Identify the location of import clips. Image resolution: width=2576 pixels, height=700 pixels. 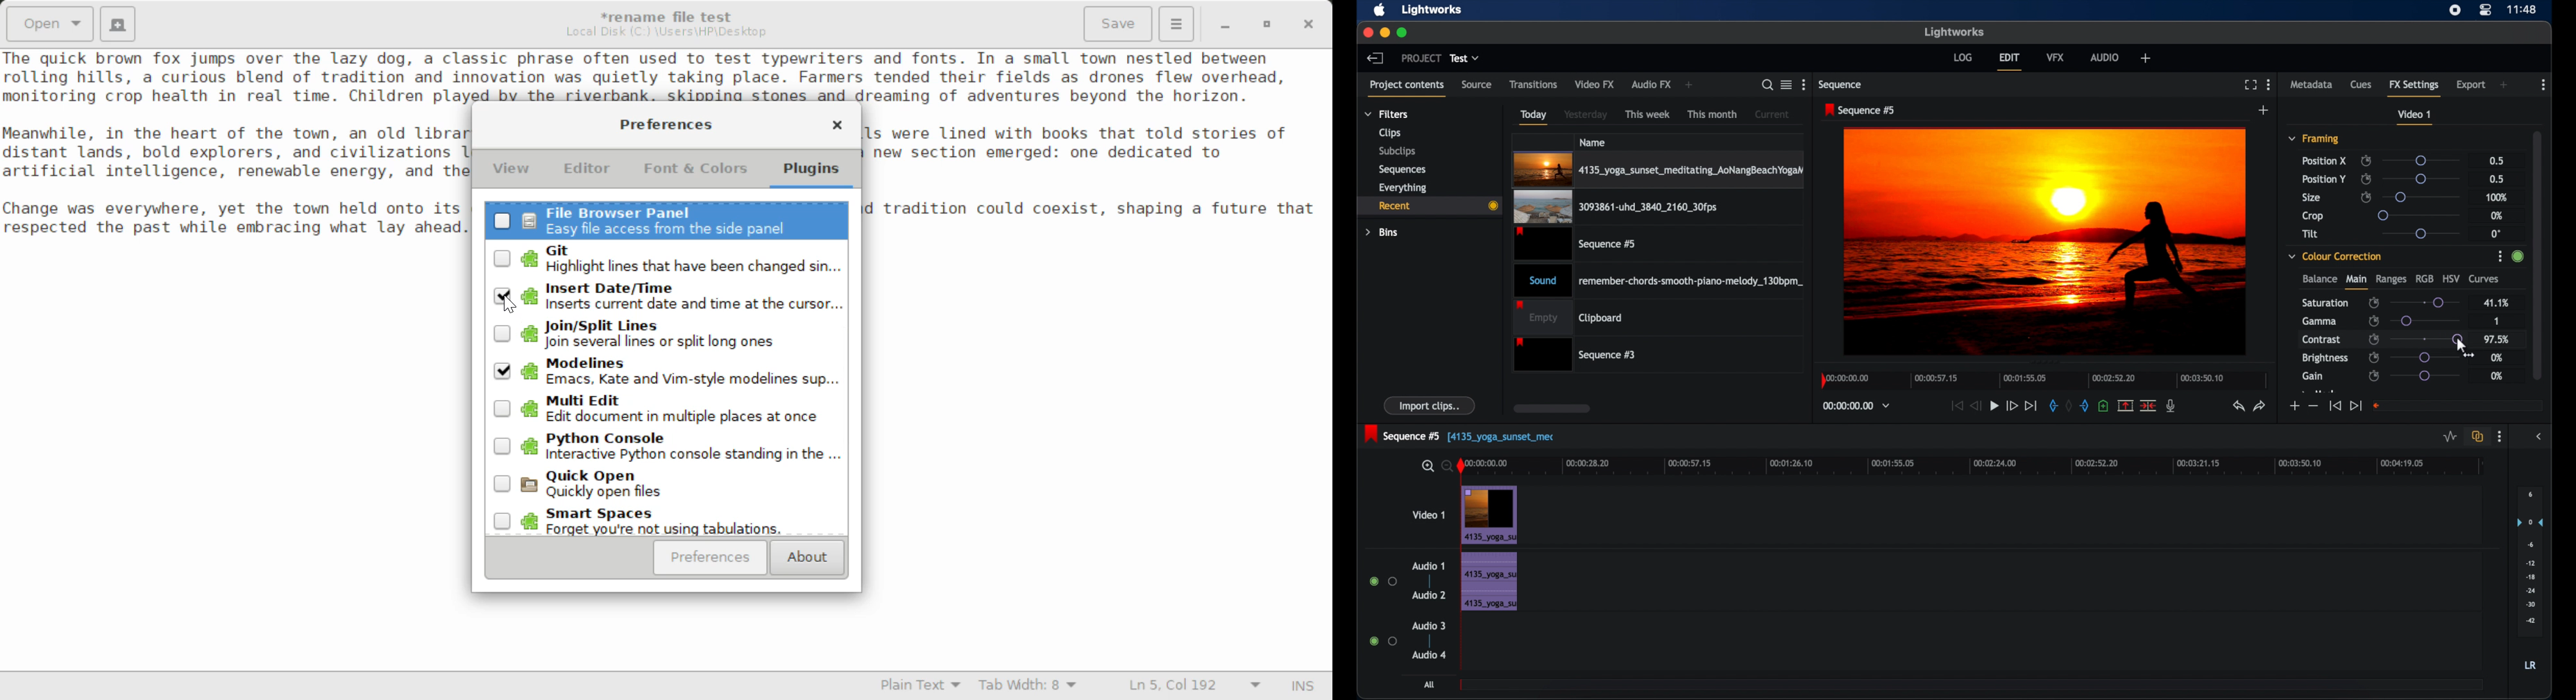
(1430, 406).